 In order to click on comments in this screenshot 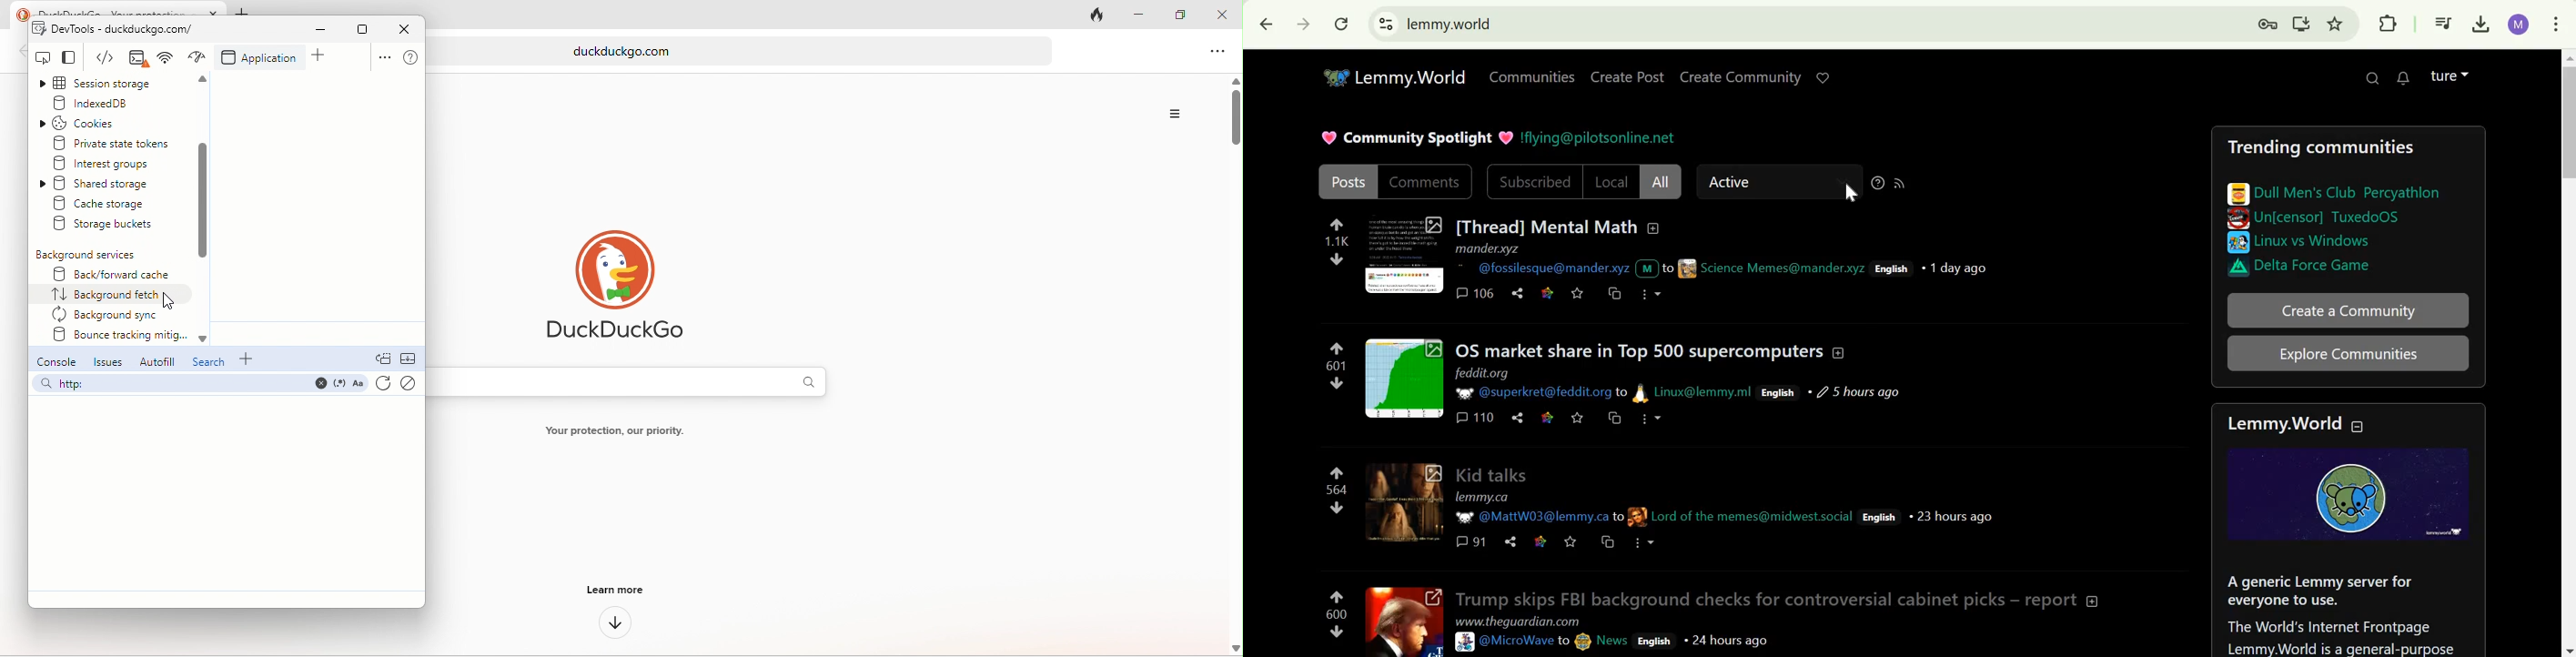, I will do `click(1475, 292)`.